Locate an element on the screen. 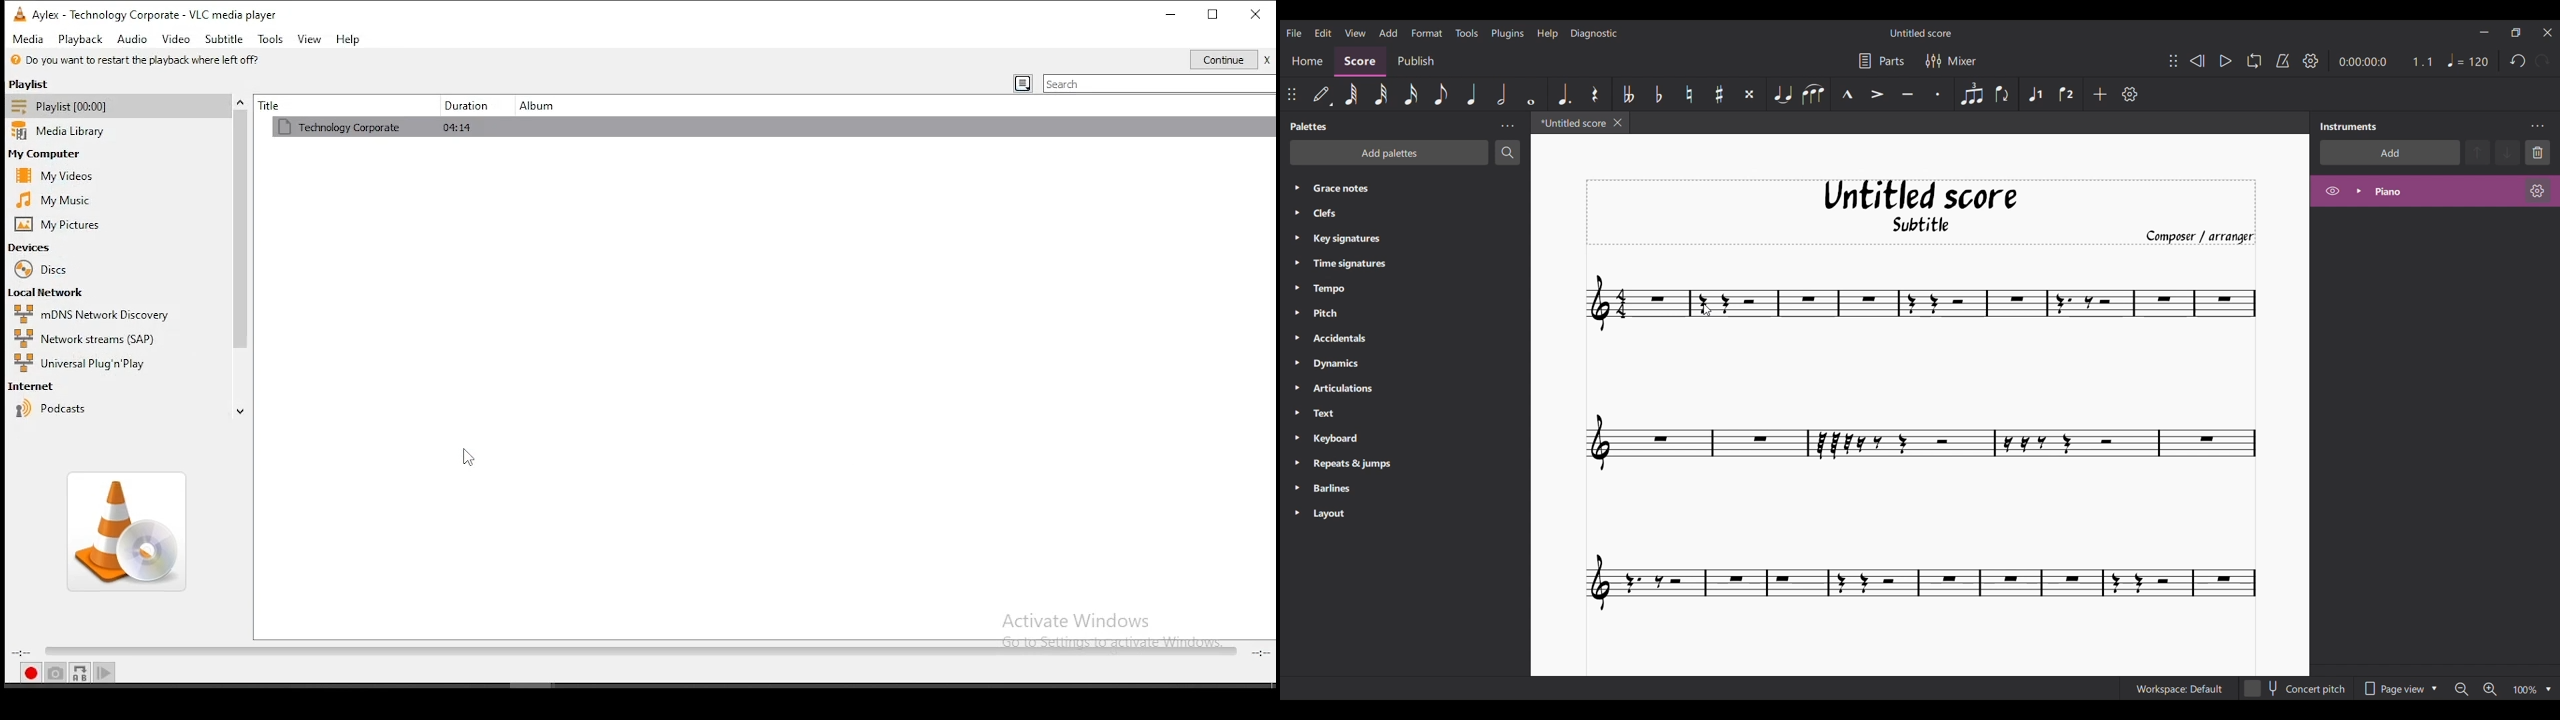 Image resolution: width=2576 pixels, height=728 pixels. video is located at coordinates (177, 40).